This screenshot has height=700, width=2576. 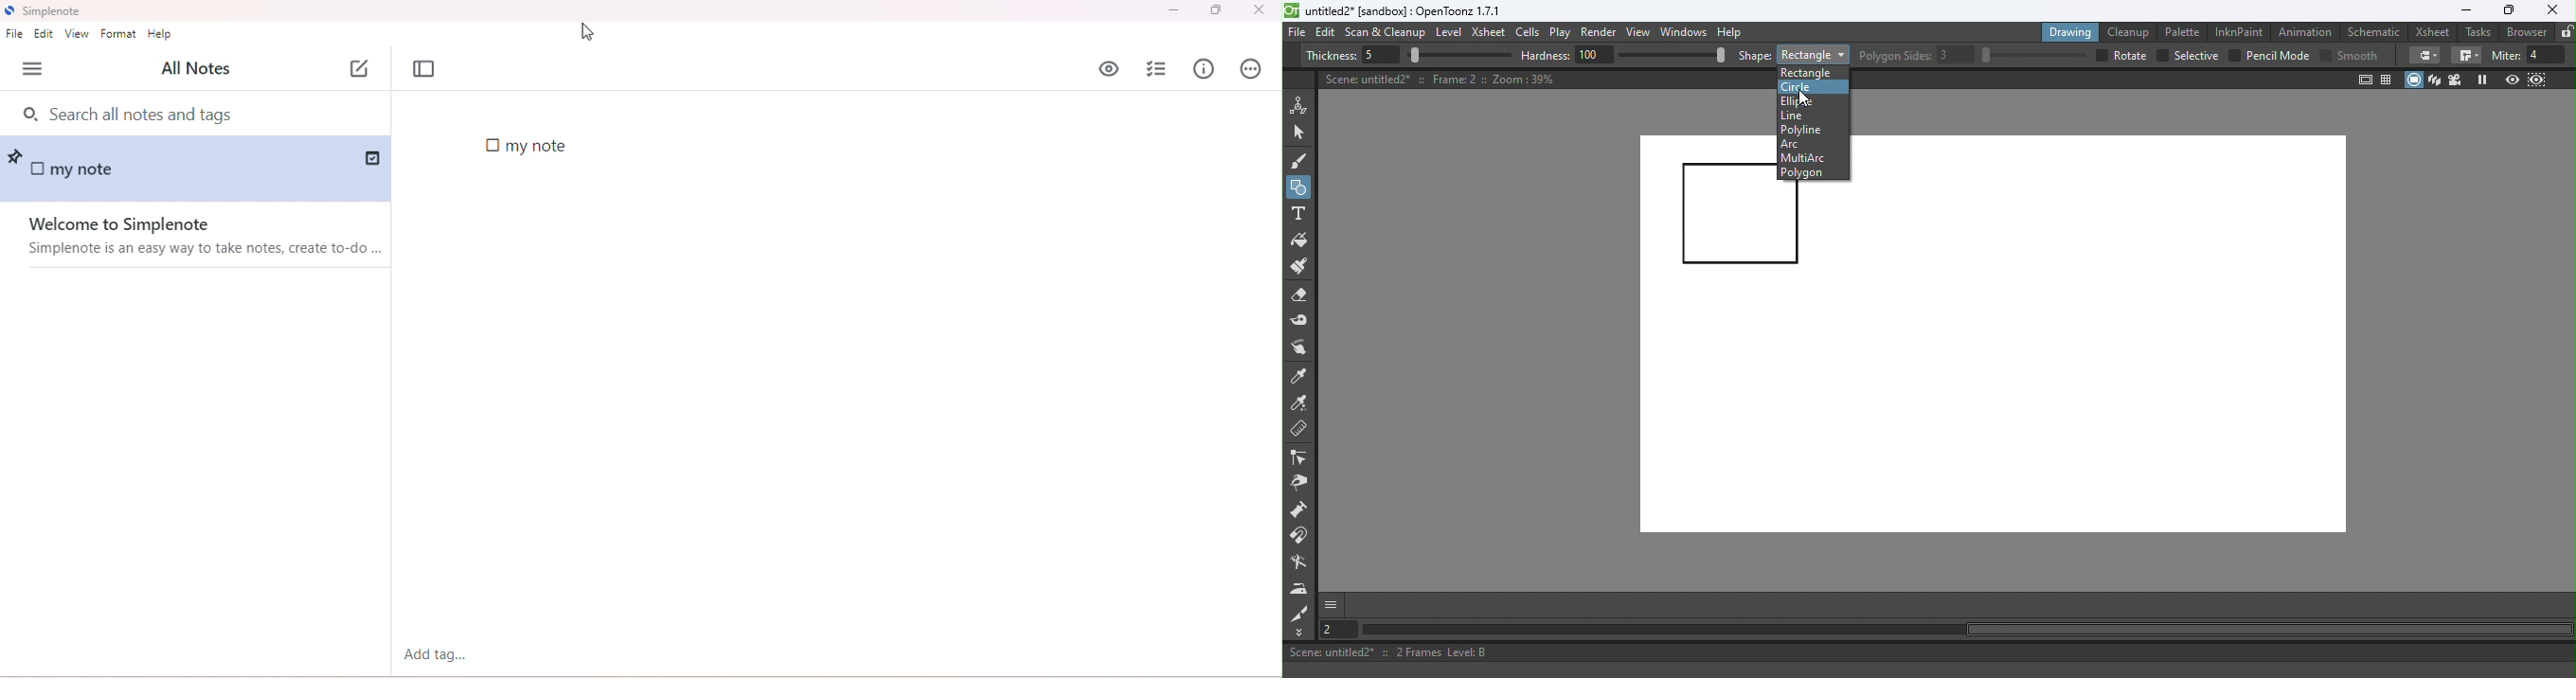 What do you see at coordinates (1966, 630) in the screenshot?
I see `Horizontal scroll bar` at bounding box center [1966, 630].